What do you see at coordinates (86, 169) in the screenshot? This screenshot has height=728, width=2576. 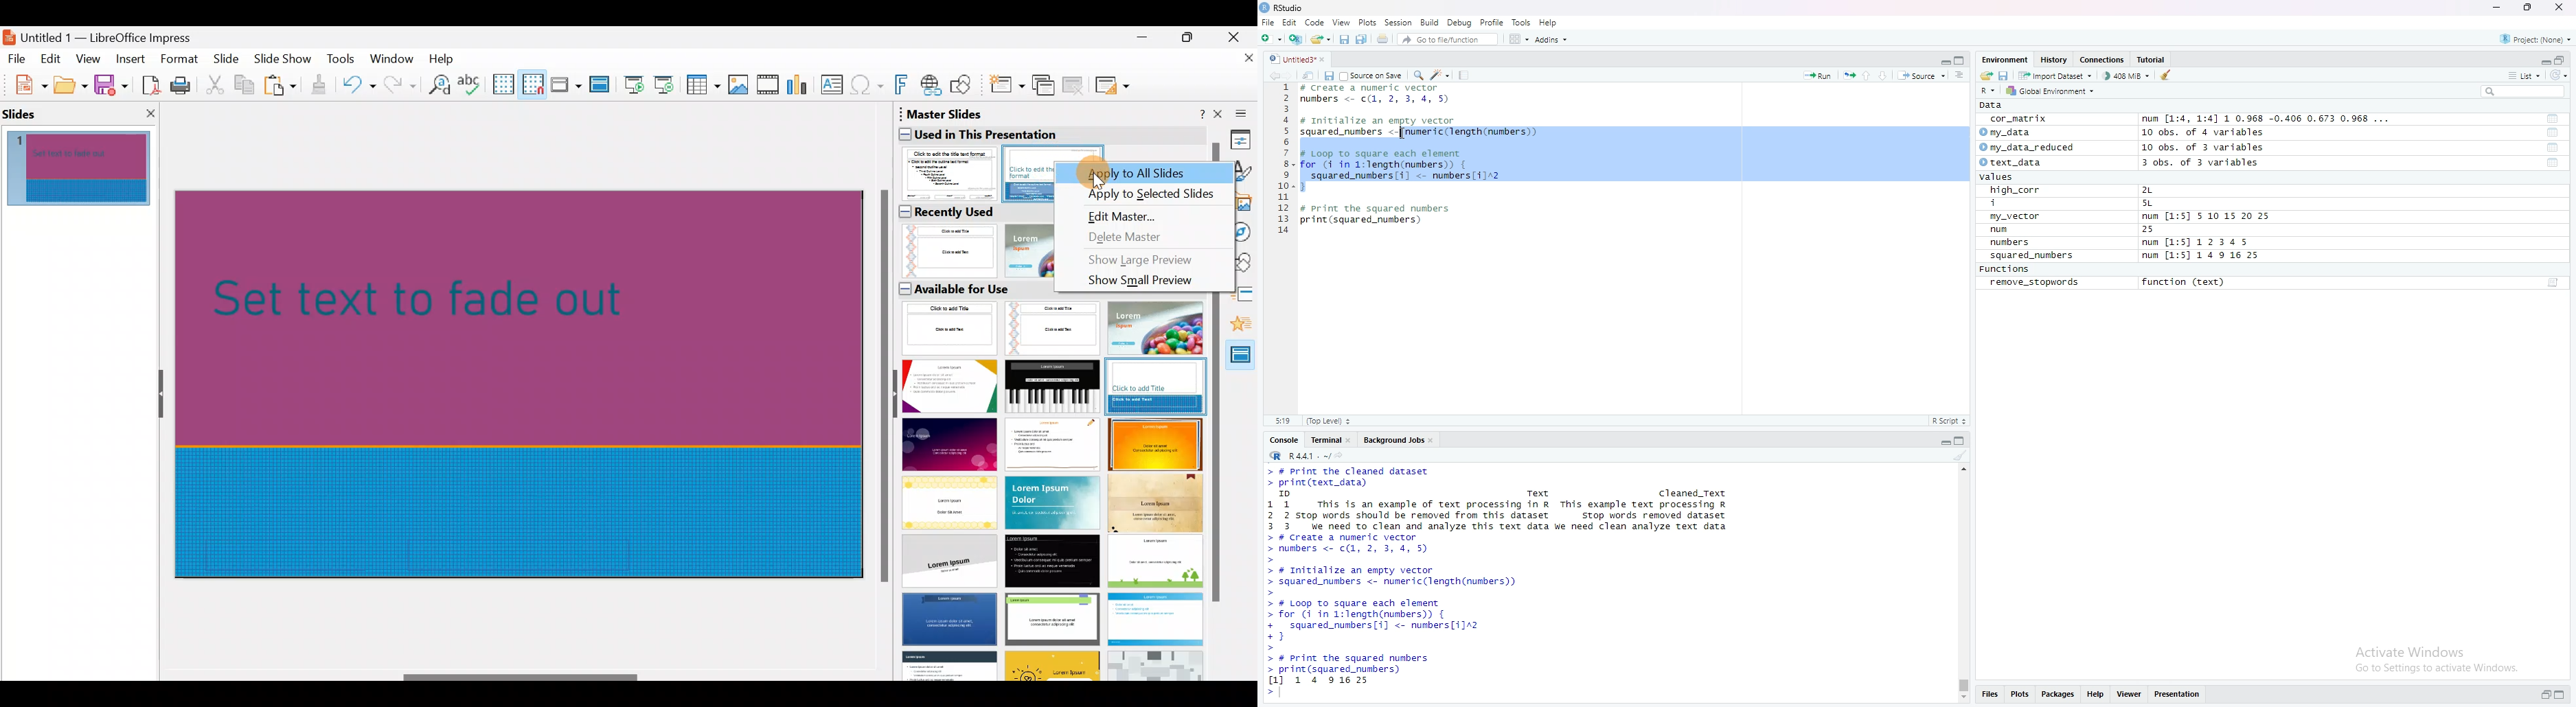 I see `Slide pane` at bounding box center [86, 169].